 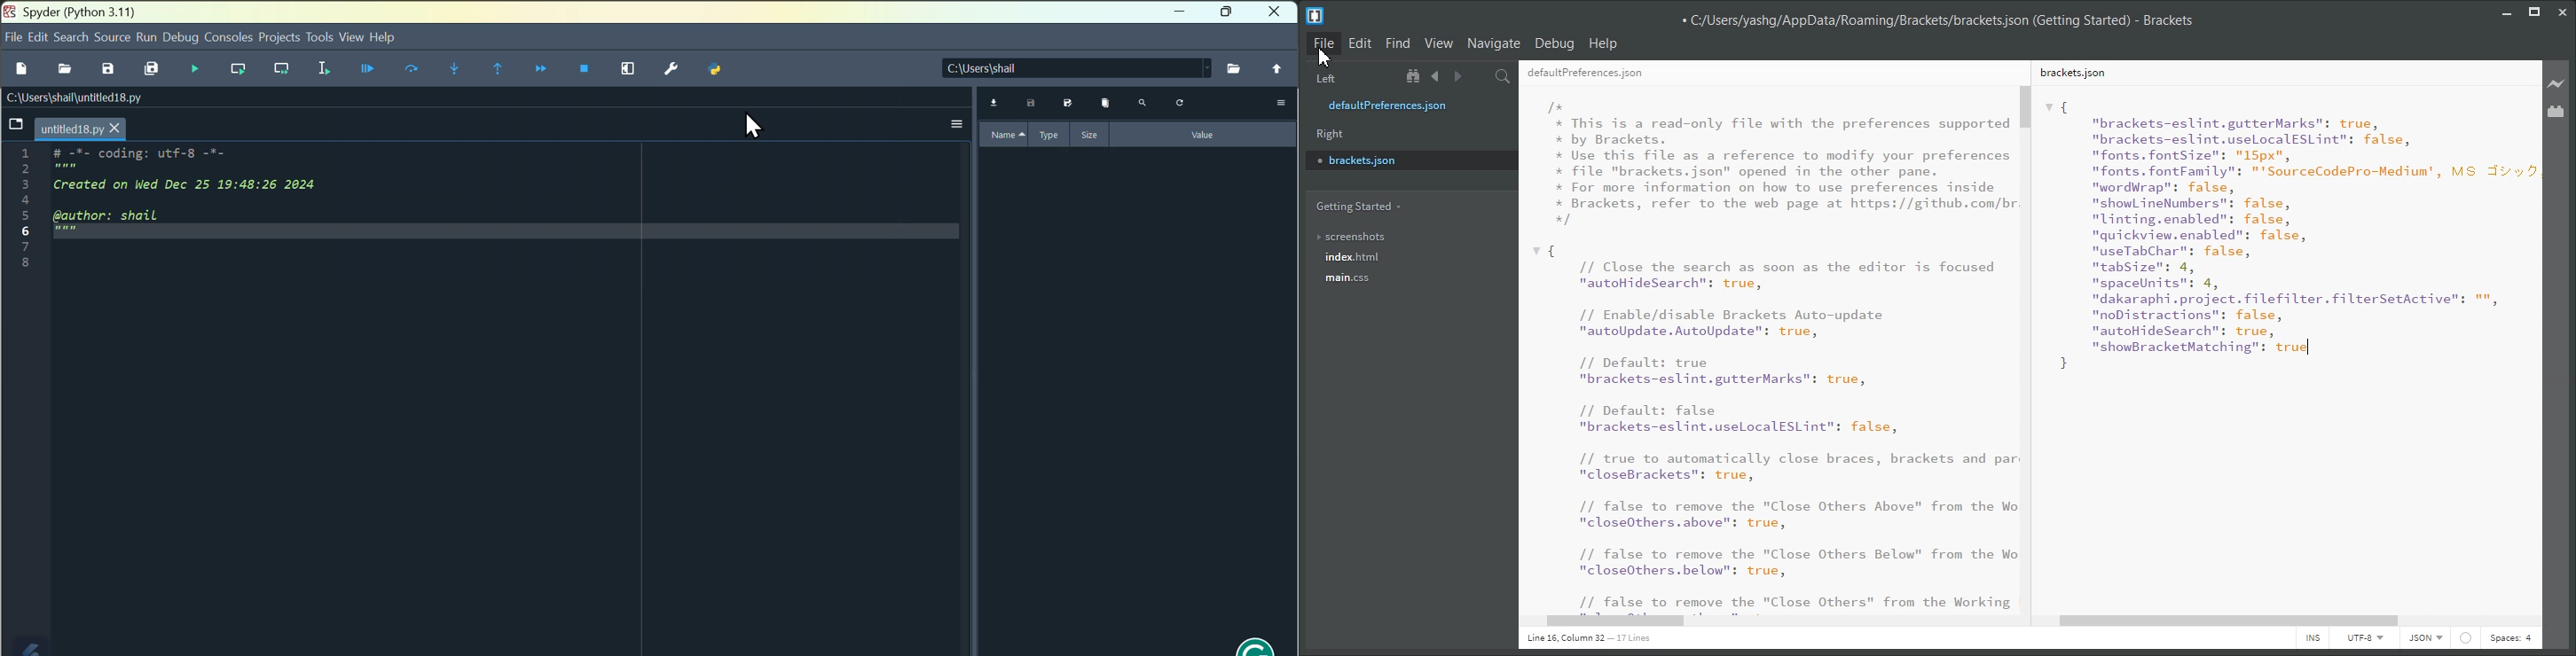 What do you see at coordinates (367, 69) in the screenshot?
I see `Debug file` at bounding box center [367, 69].